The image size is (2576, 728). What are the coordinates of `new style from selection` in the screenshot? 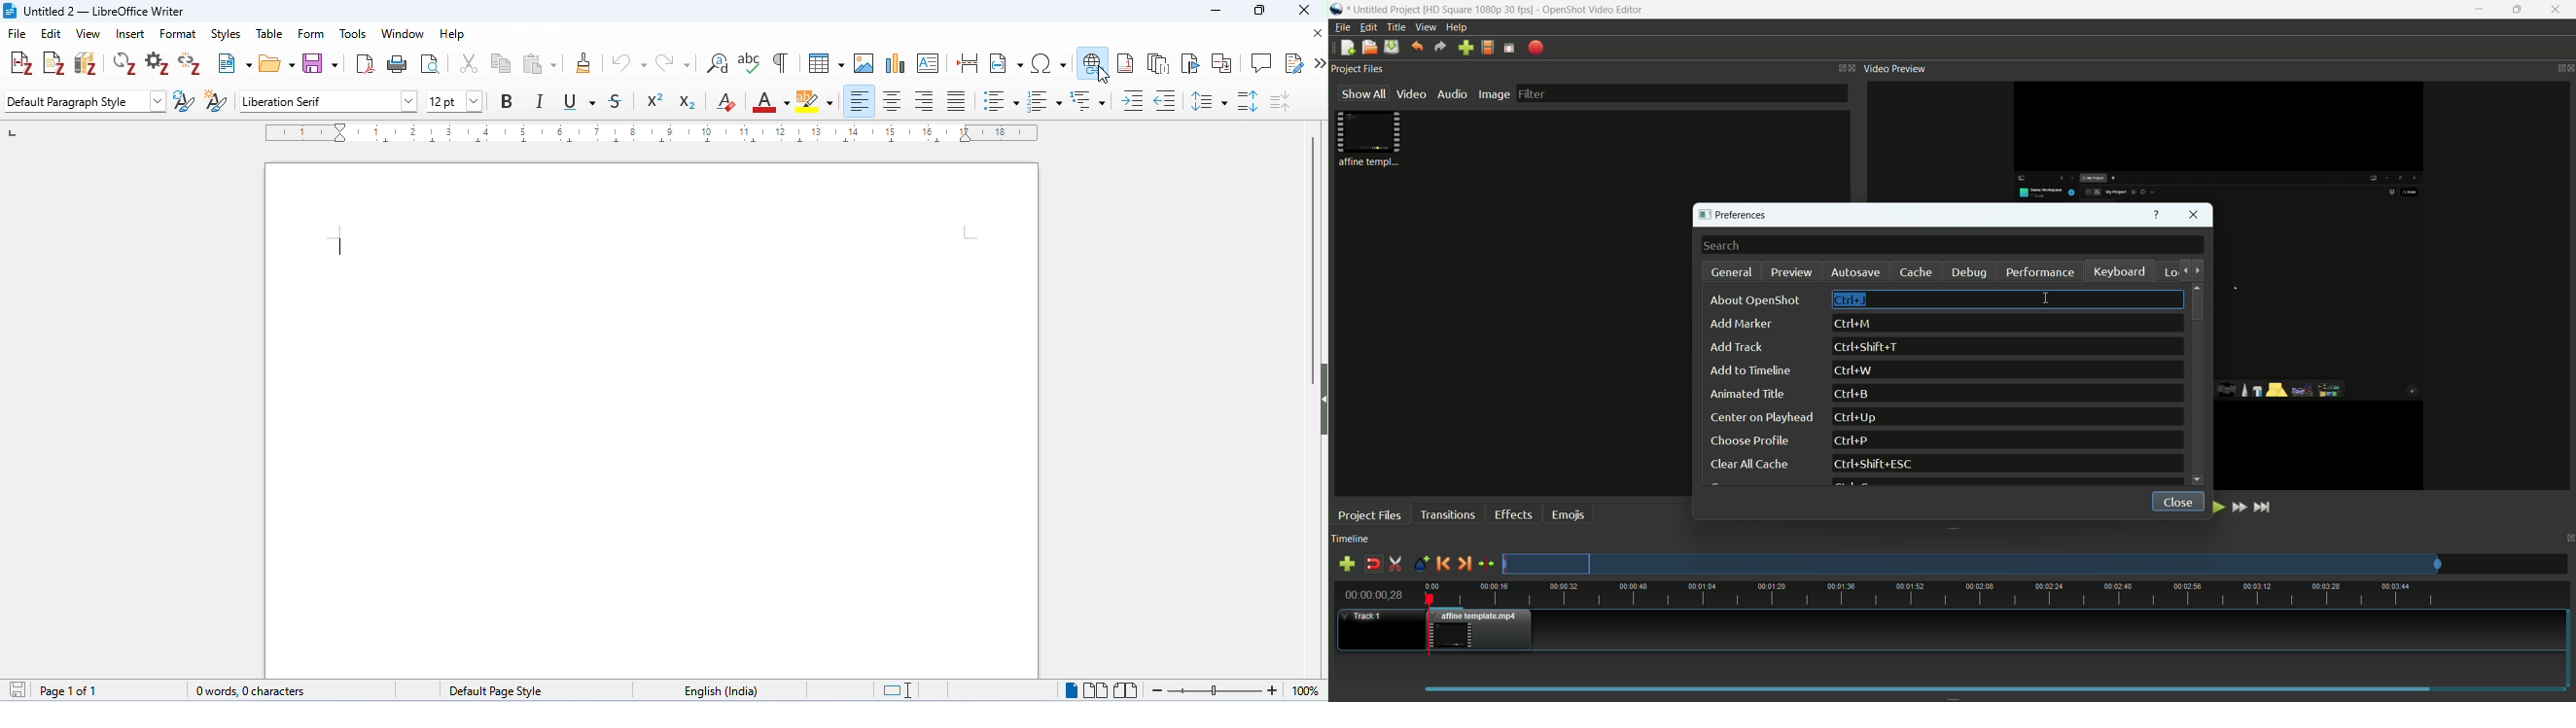 It's located at (215, 100).